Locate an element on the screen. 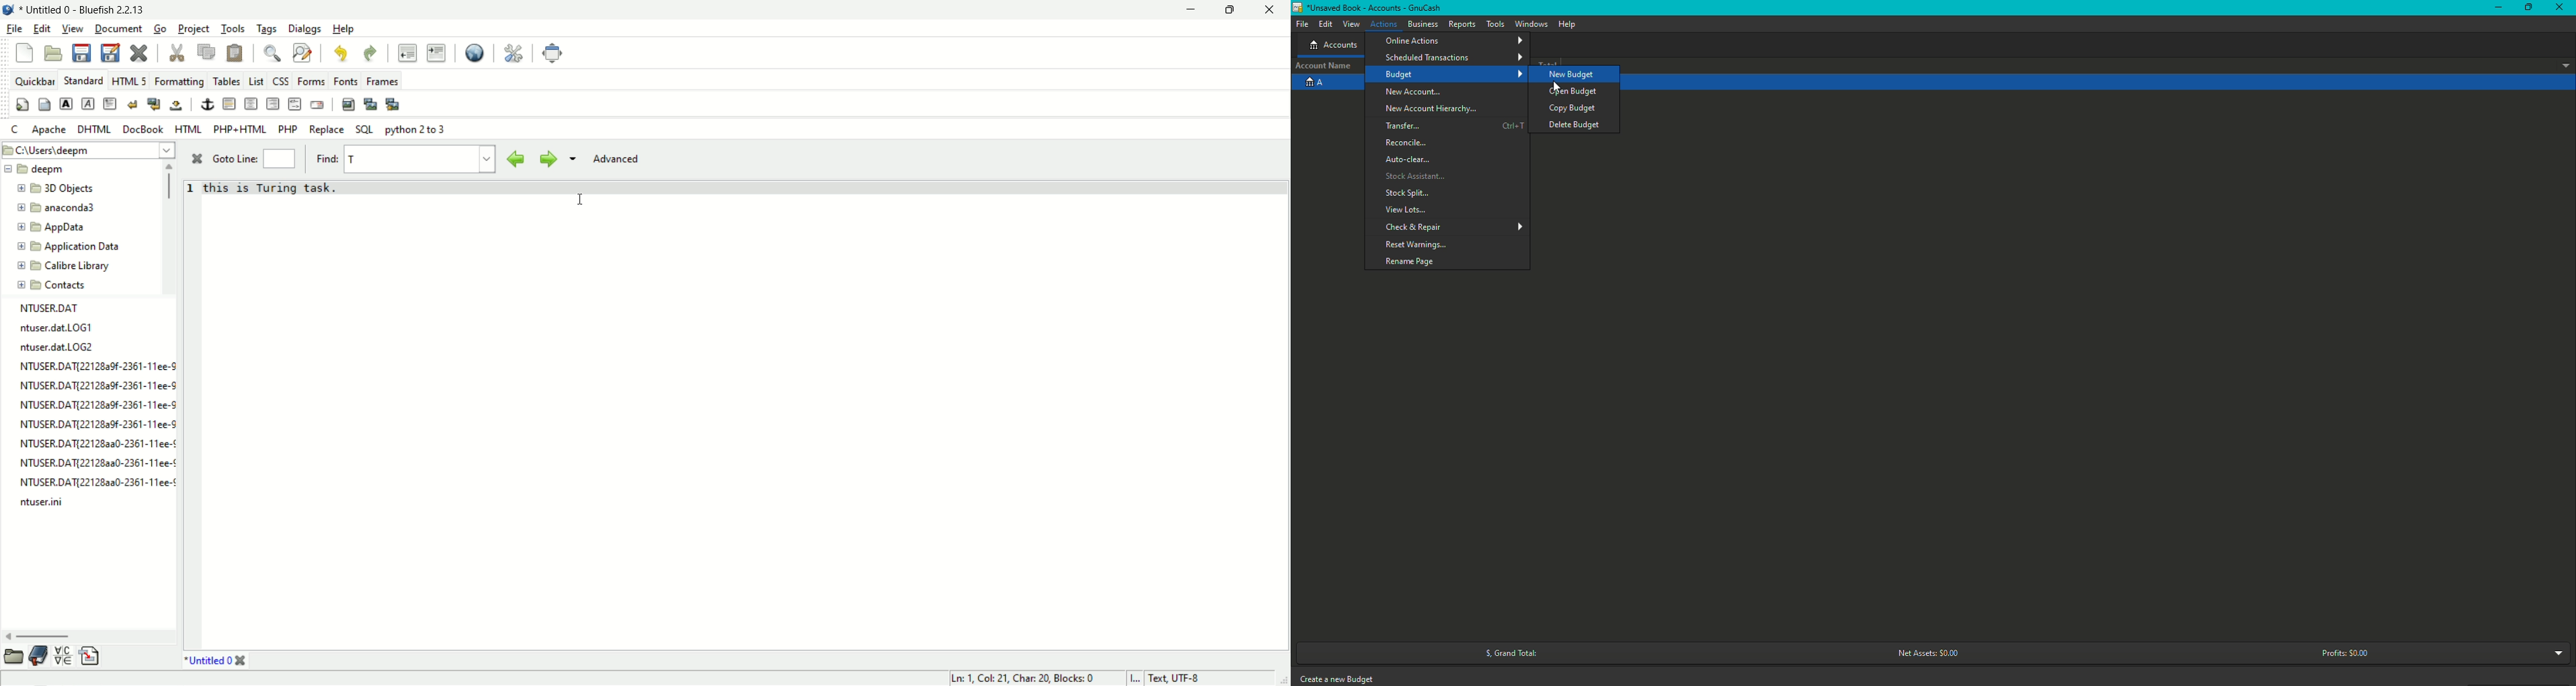  insert thumbnail is located at coordinates (372, 104).